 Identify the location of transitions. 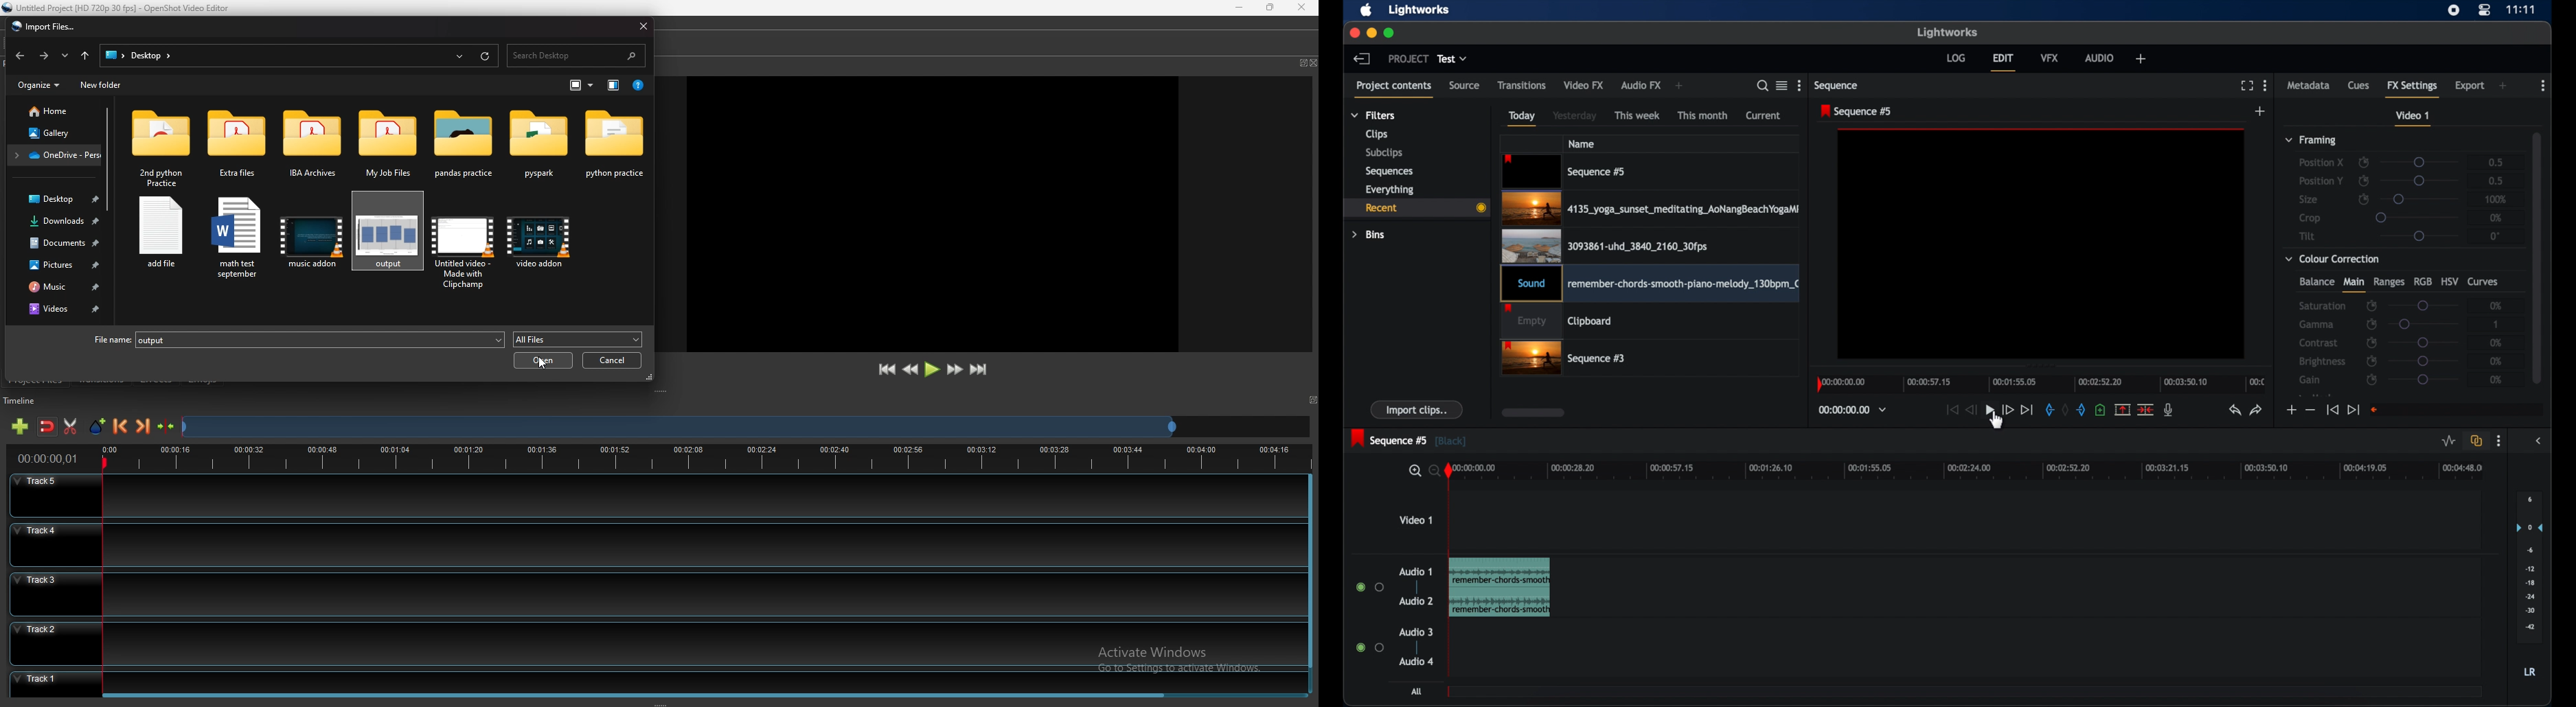
(1522, 85).